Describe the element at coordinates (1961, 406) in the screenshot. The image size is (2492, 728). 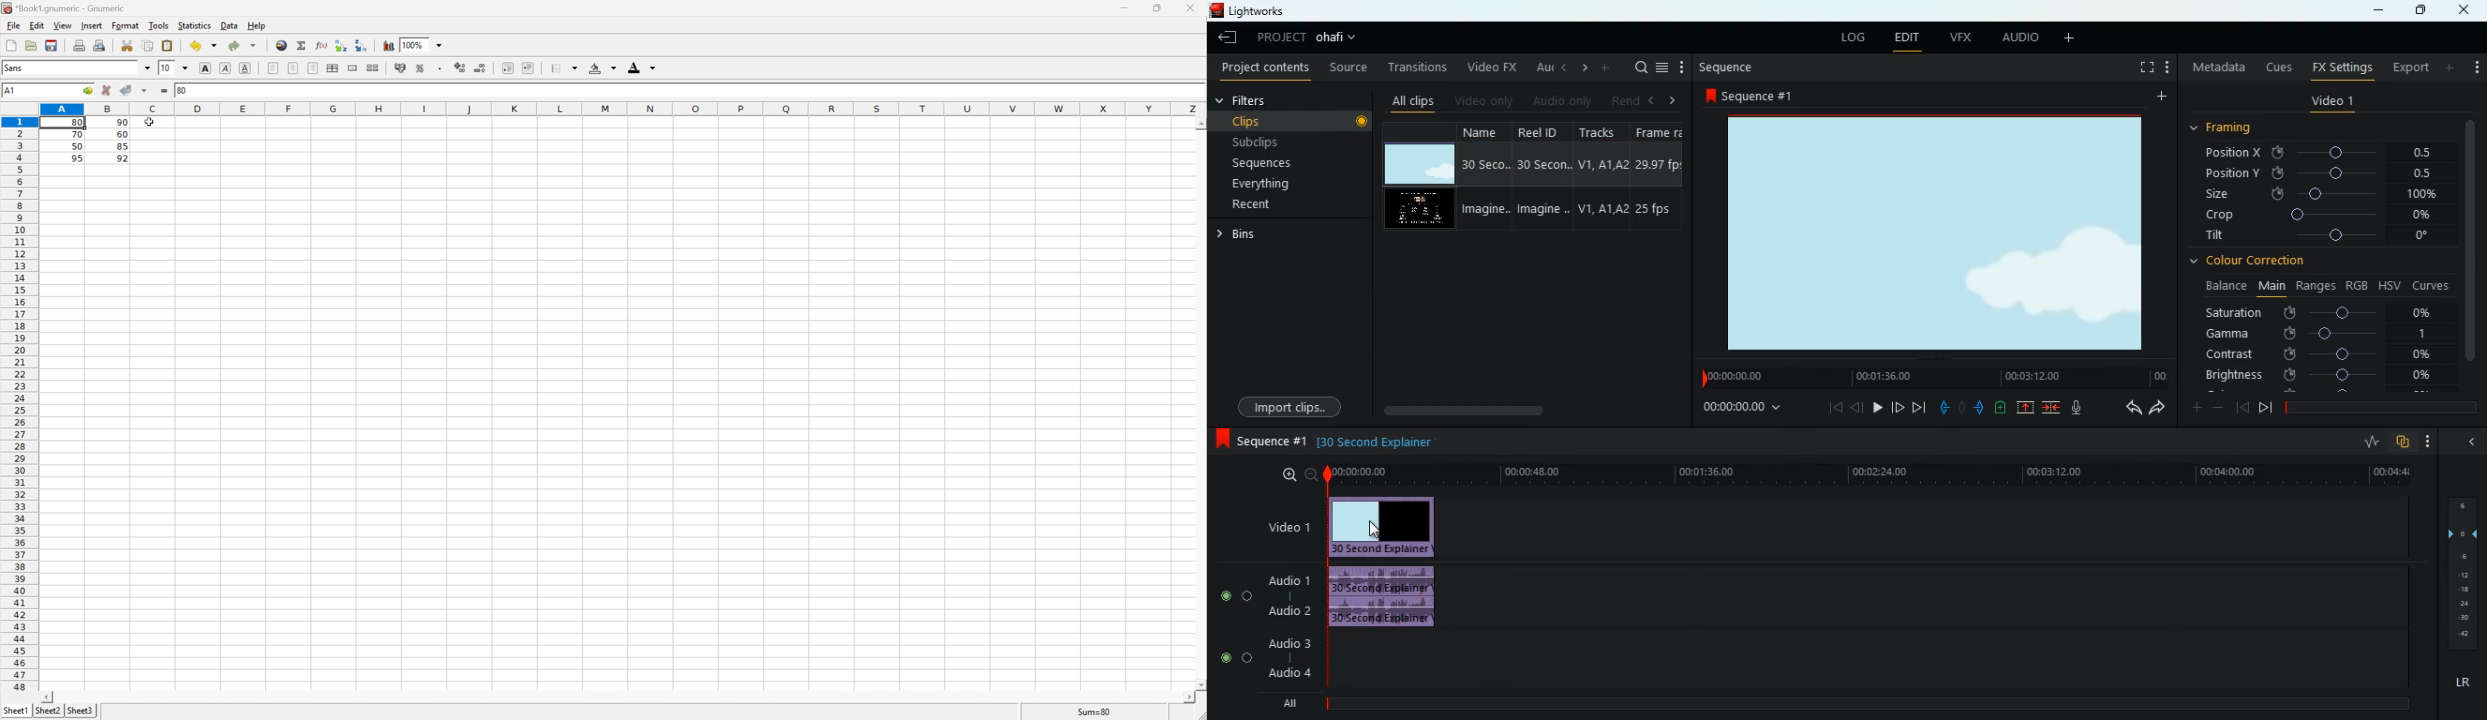
I see `hold` at that location.